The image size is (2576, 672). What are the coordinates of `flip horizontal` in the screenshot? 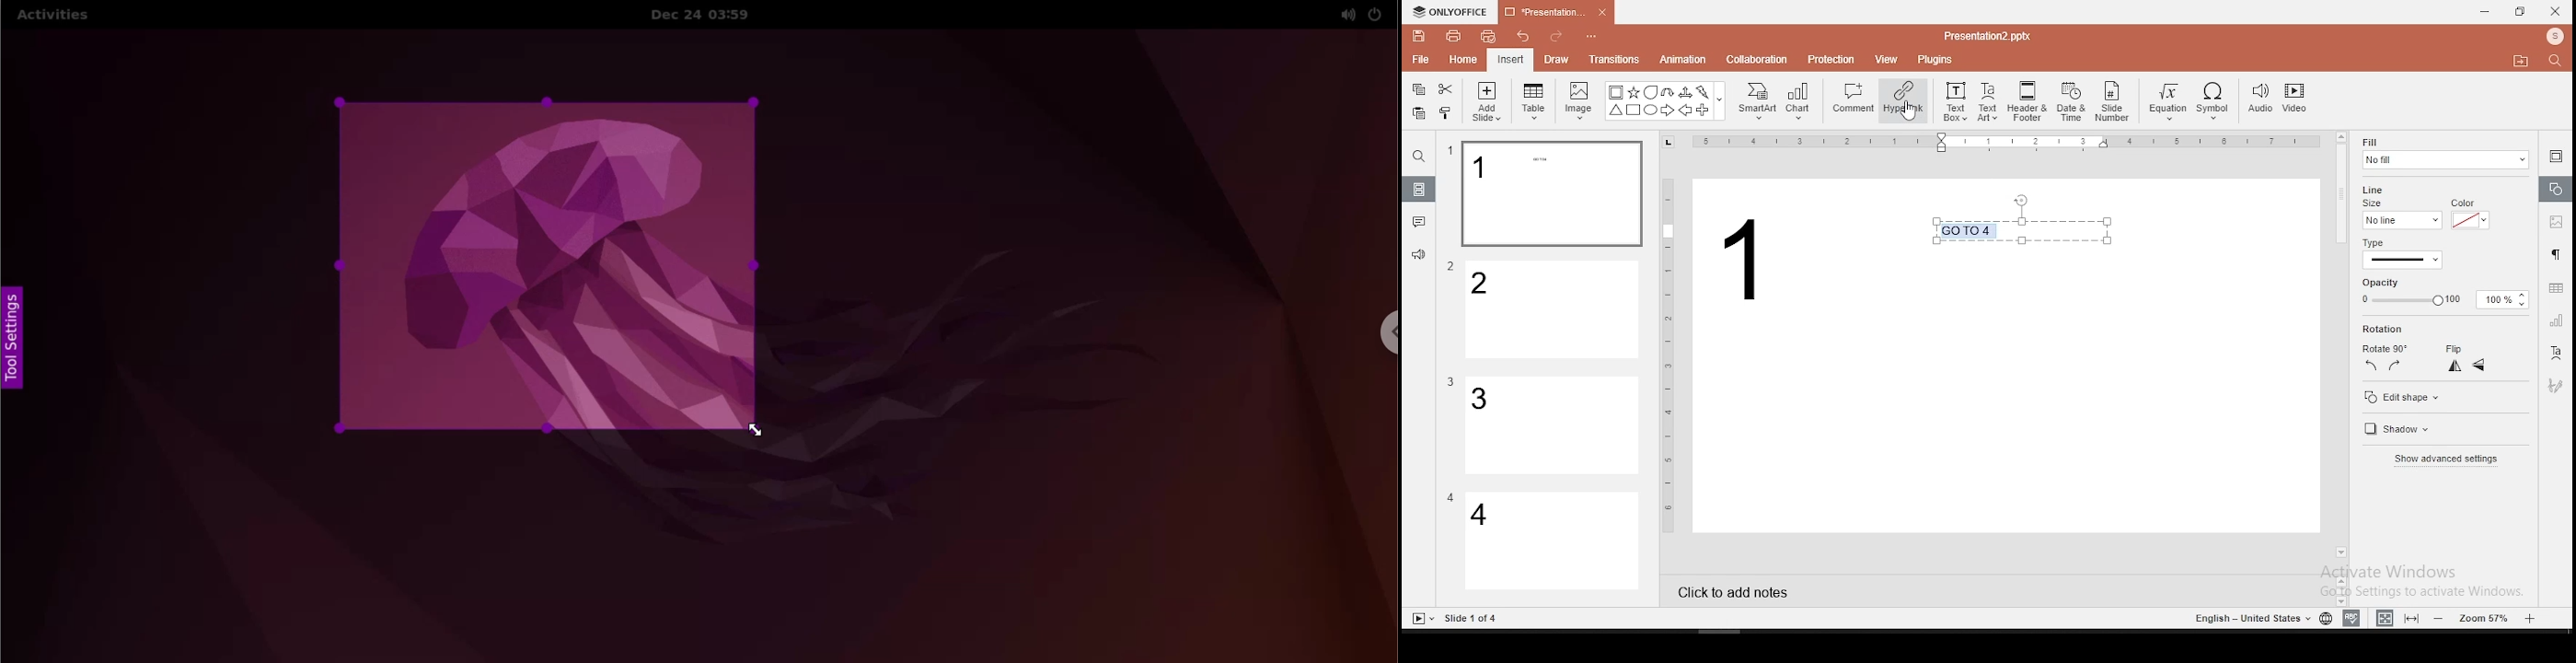 It's located at (2453, 366).